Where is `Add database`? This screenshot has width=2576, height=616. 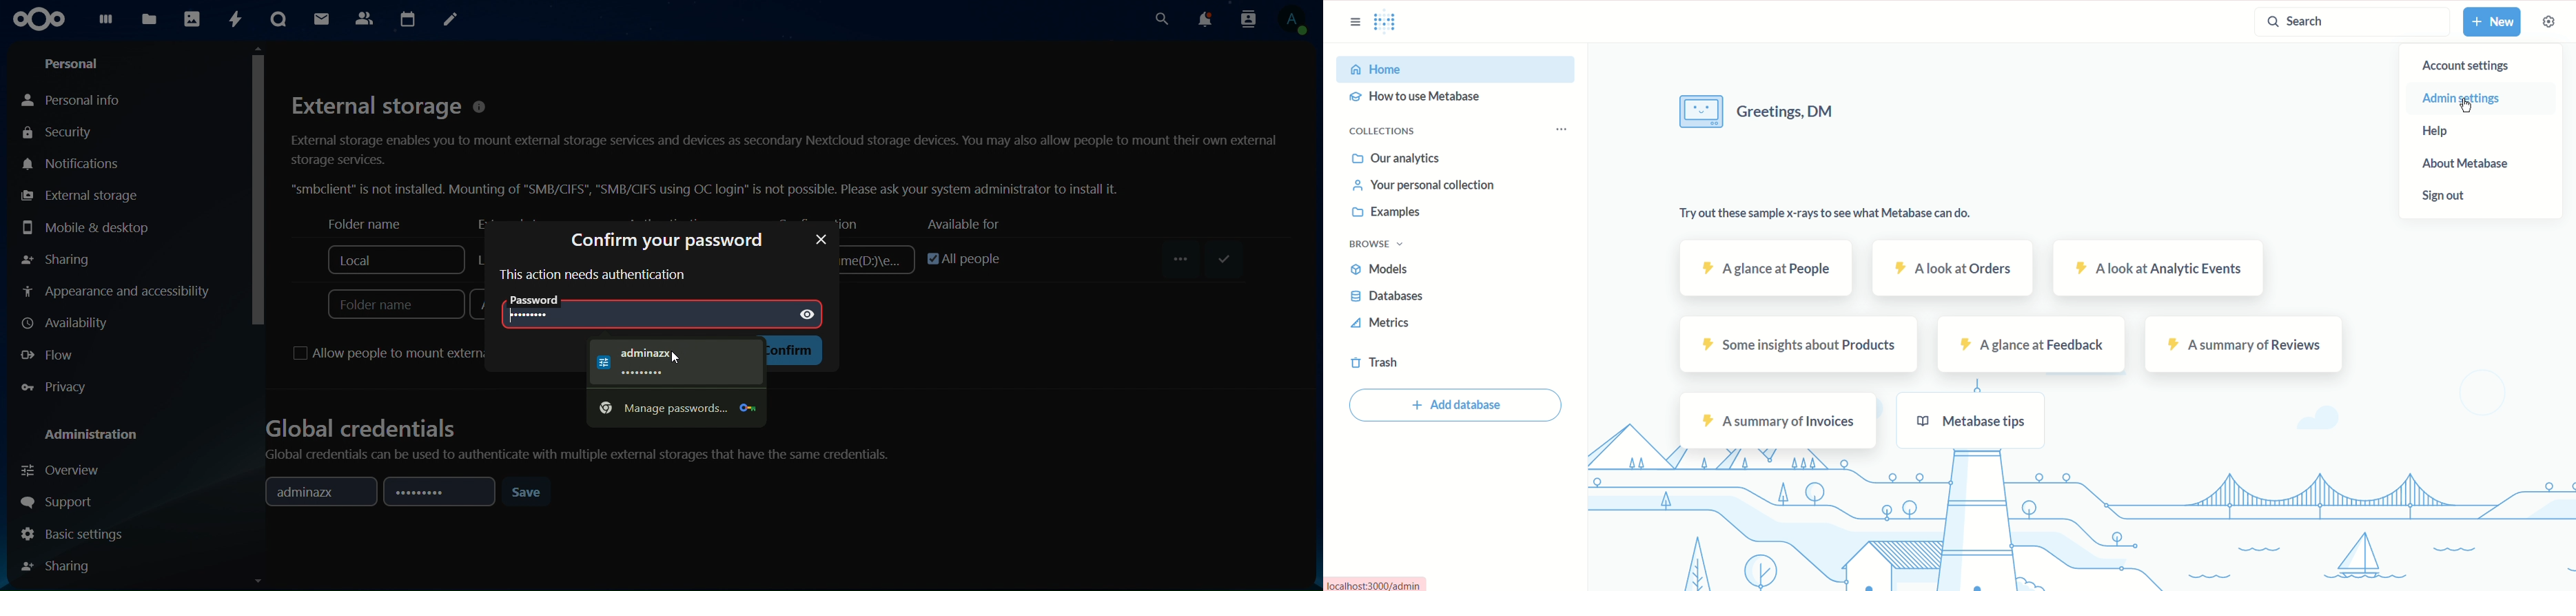 Add database is located at coordinates (1460, 405).